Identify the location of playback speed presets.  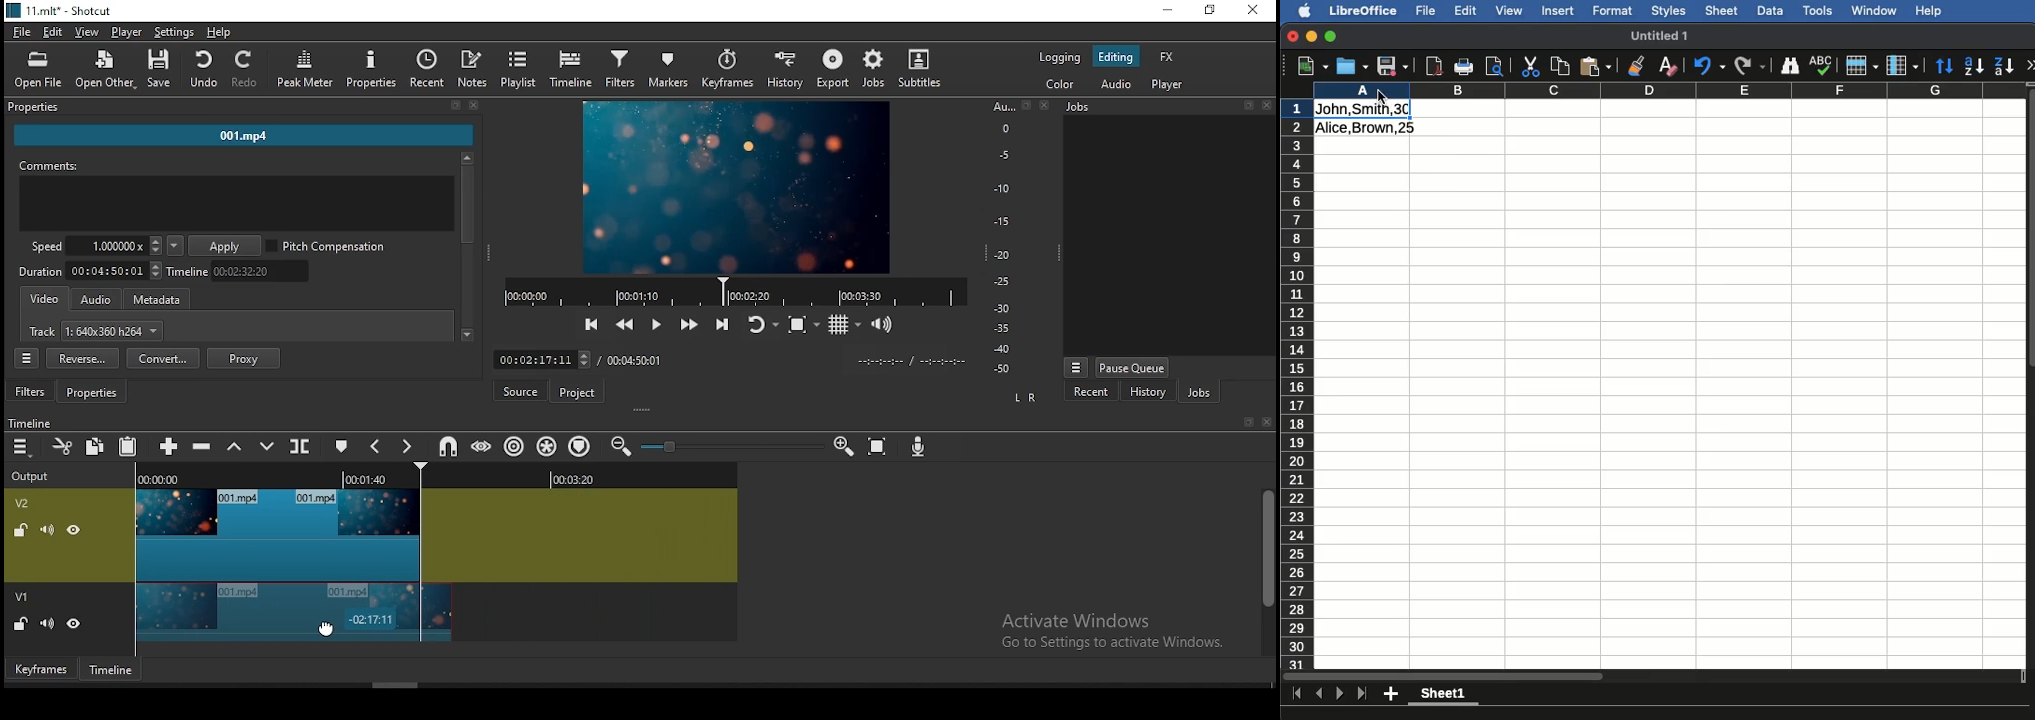
(174, 246).